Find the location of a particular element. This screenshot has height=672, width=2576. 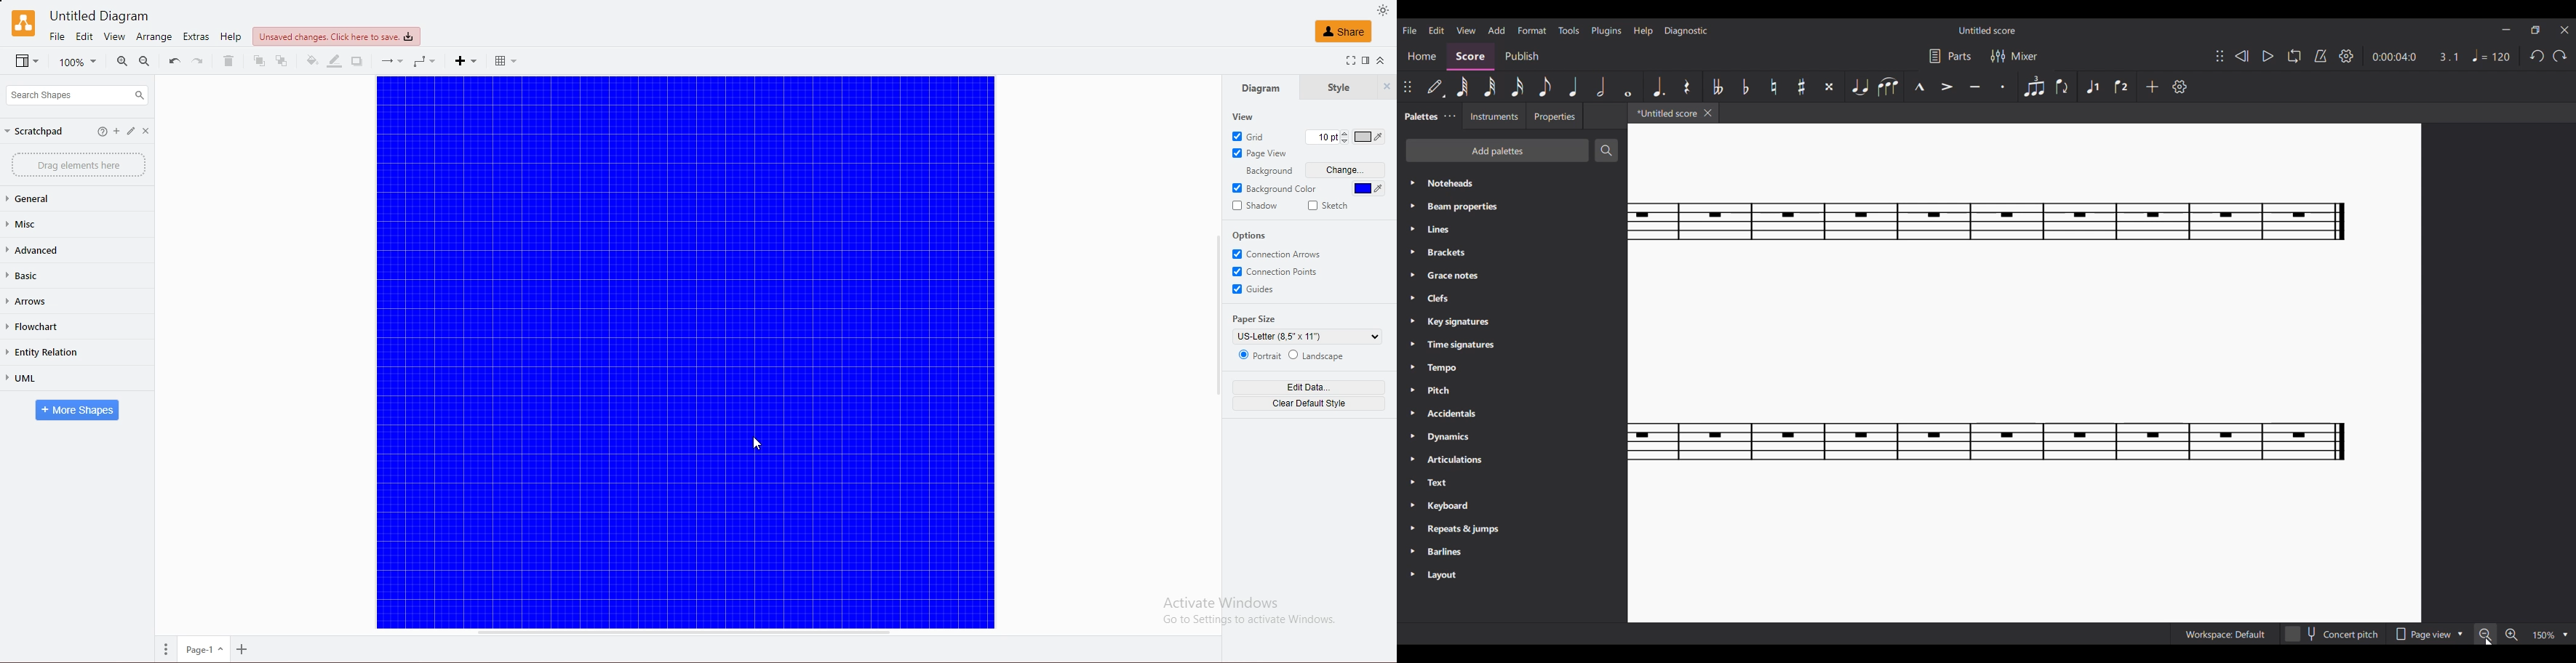

Cursor is located at coordinates (2490, 640).